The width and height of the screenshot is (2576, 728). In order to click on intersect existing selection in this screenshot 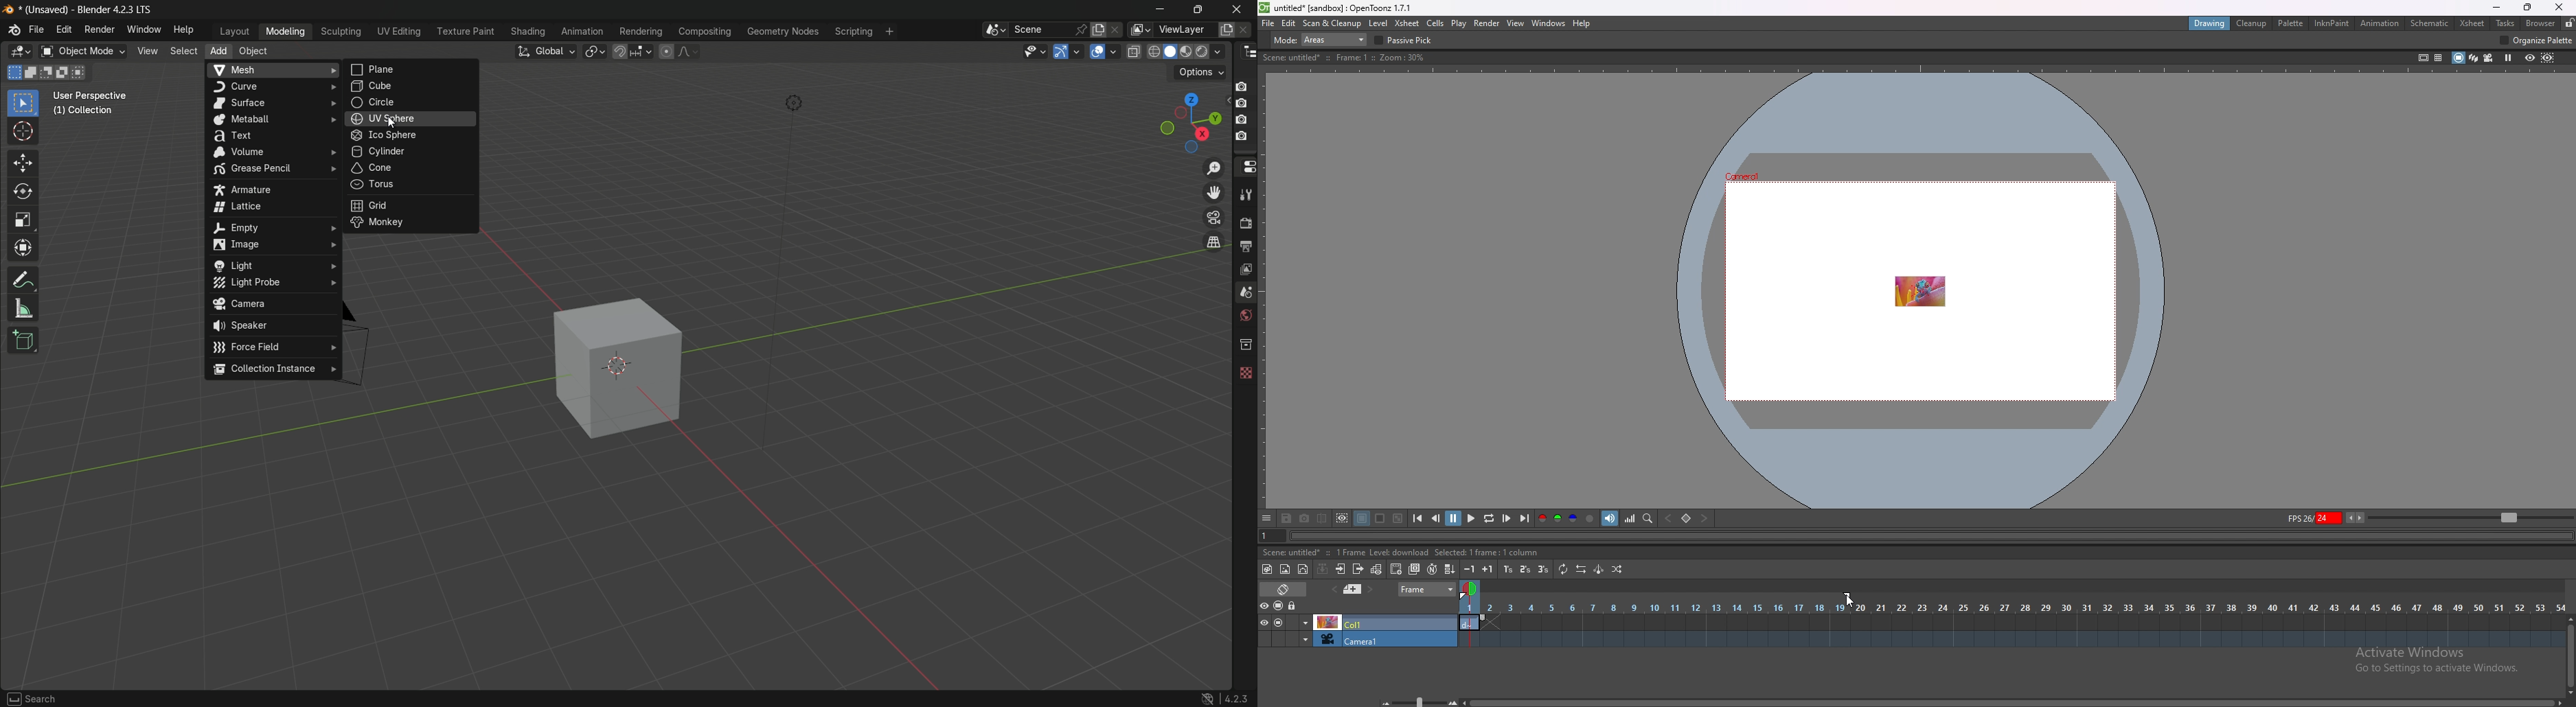, I will do `click(83, 72)`.